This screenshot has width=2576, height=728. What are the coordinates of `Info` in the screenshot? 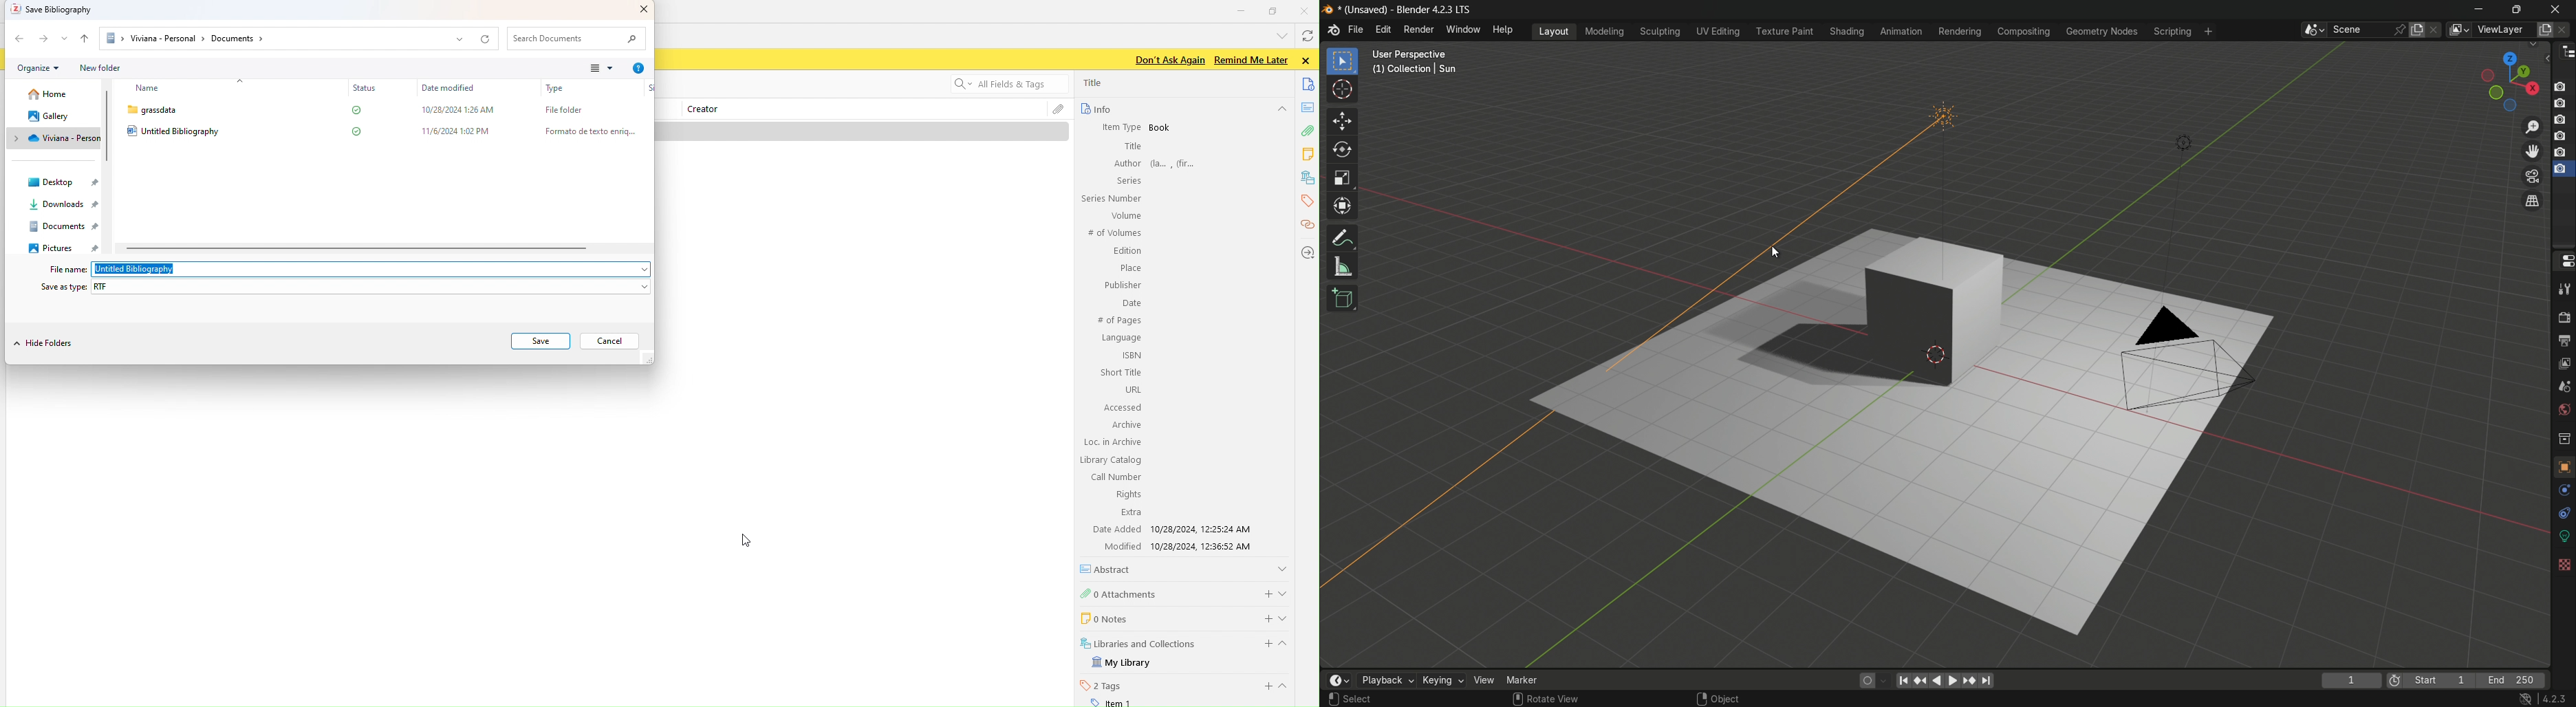 It's located at (1095, 109).